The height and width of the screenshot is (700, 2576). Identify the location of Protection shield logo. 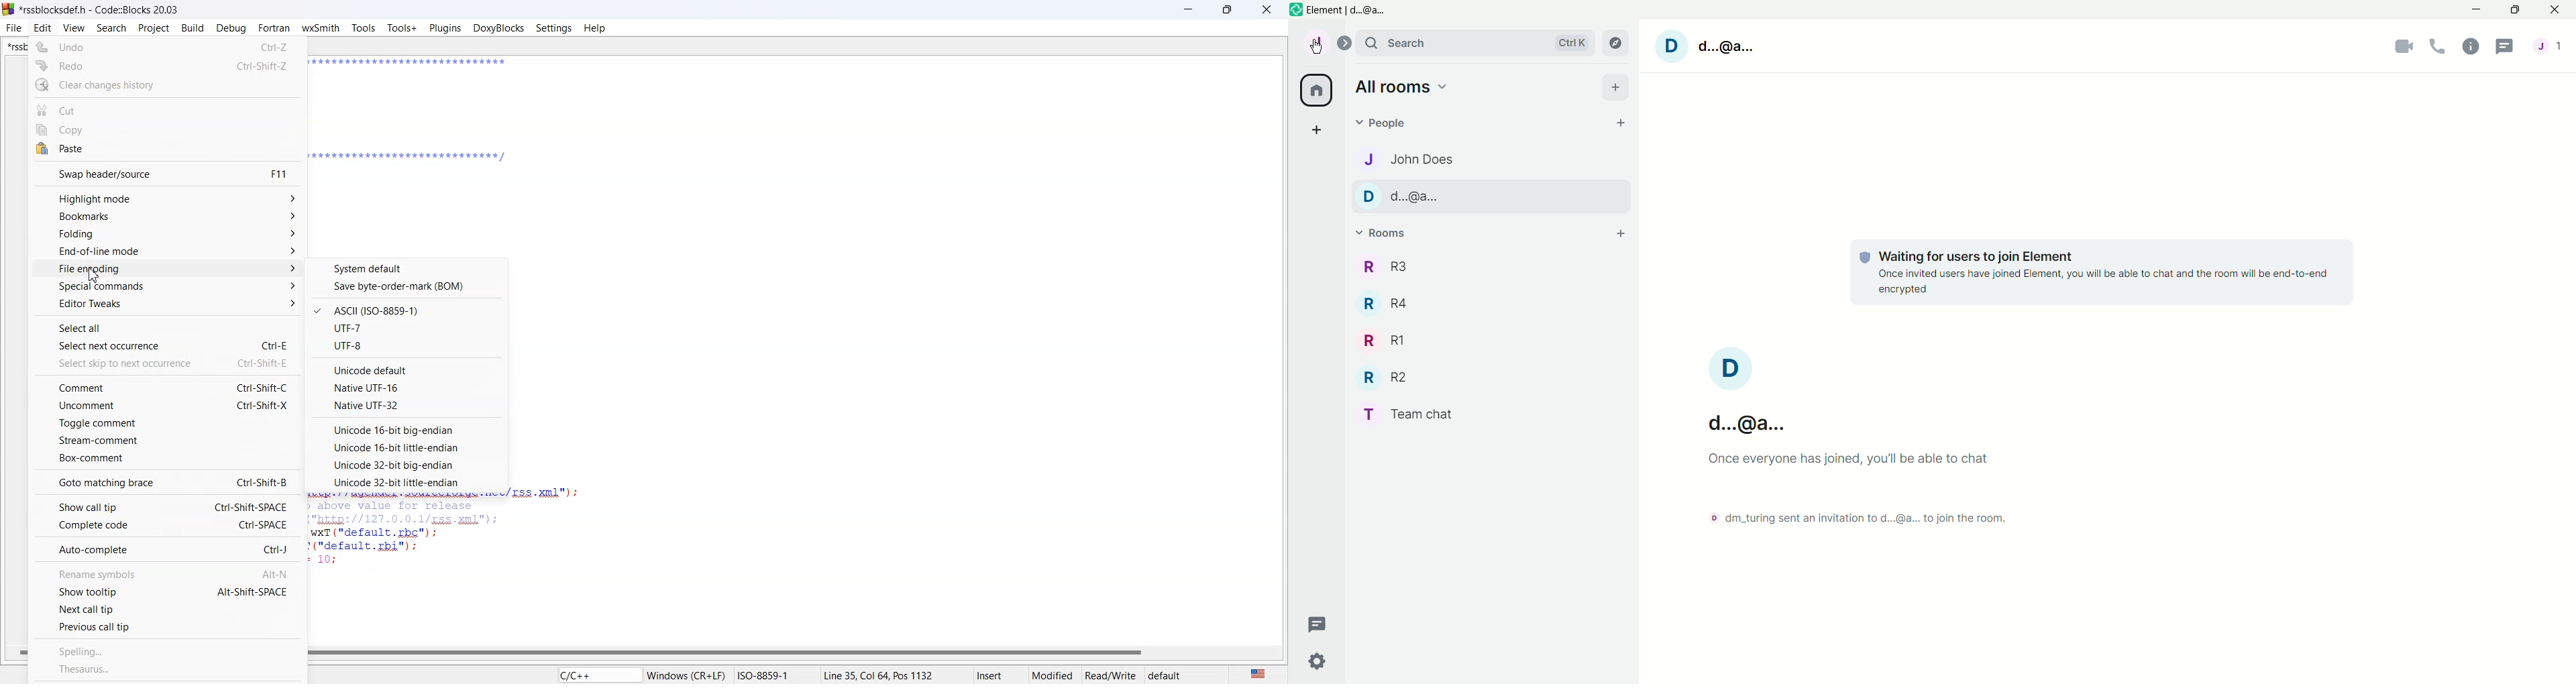
(1866, 258).